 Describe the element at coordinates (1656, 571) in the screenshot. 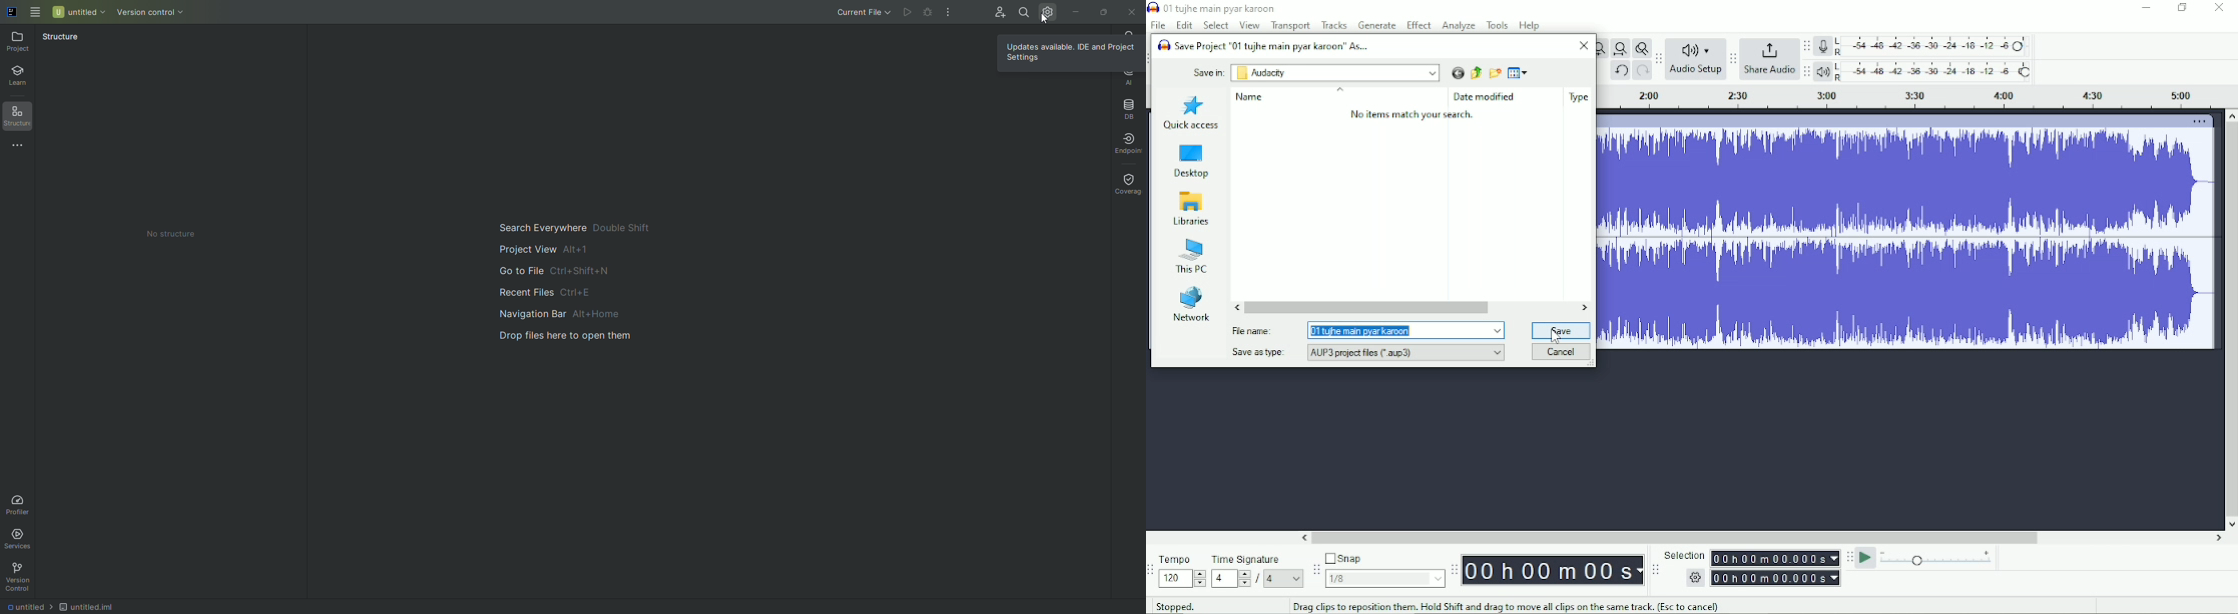

I see `Audacity selection toolbar` at that location.